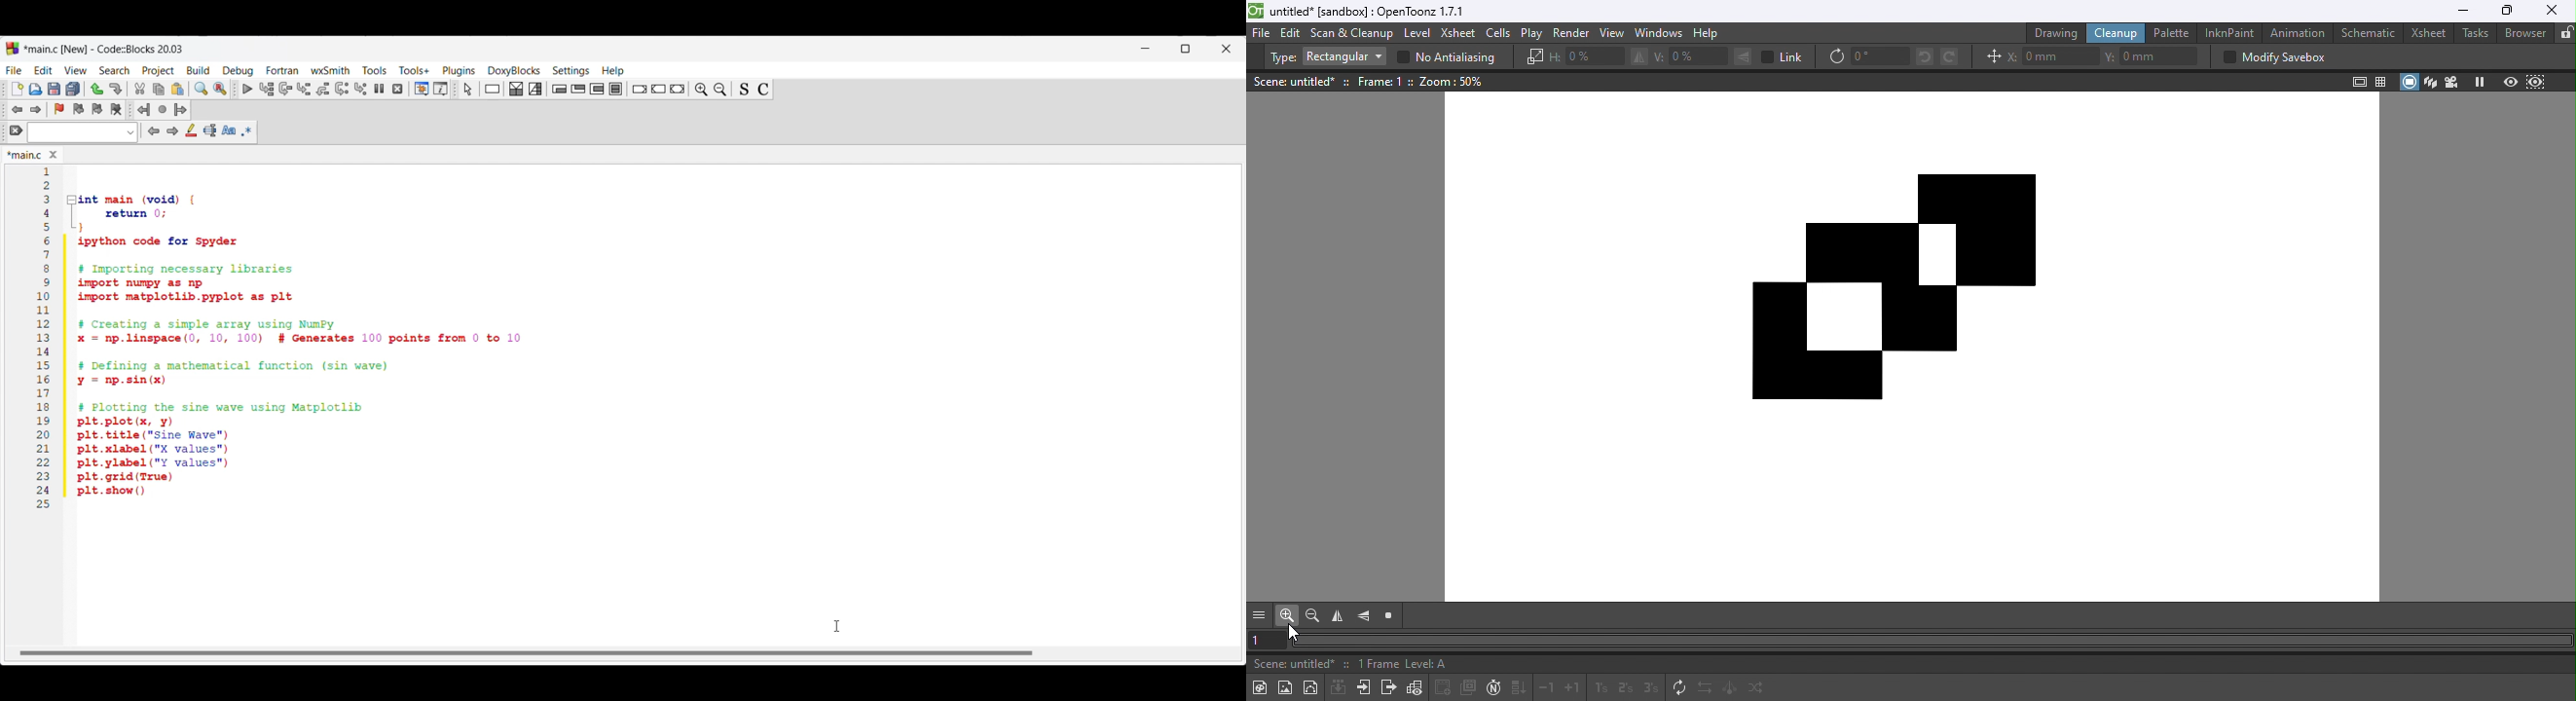 Image resolution: width=2576 pixels, height=728 pixels. I want to click on Zoom out, so click(1312, 616).